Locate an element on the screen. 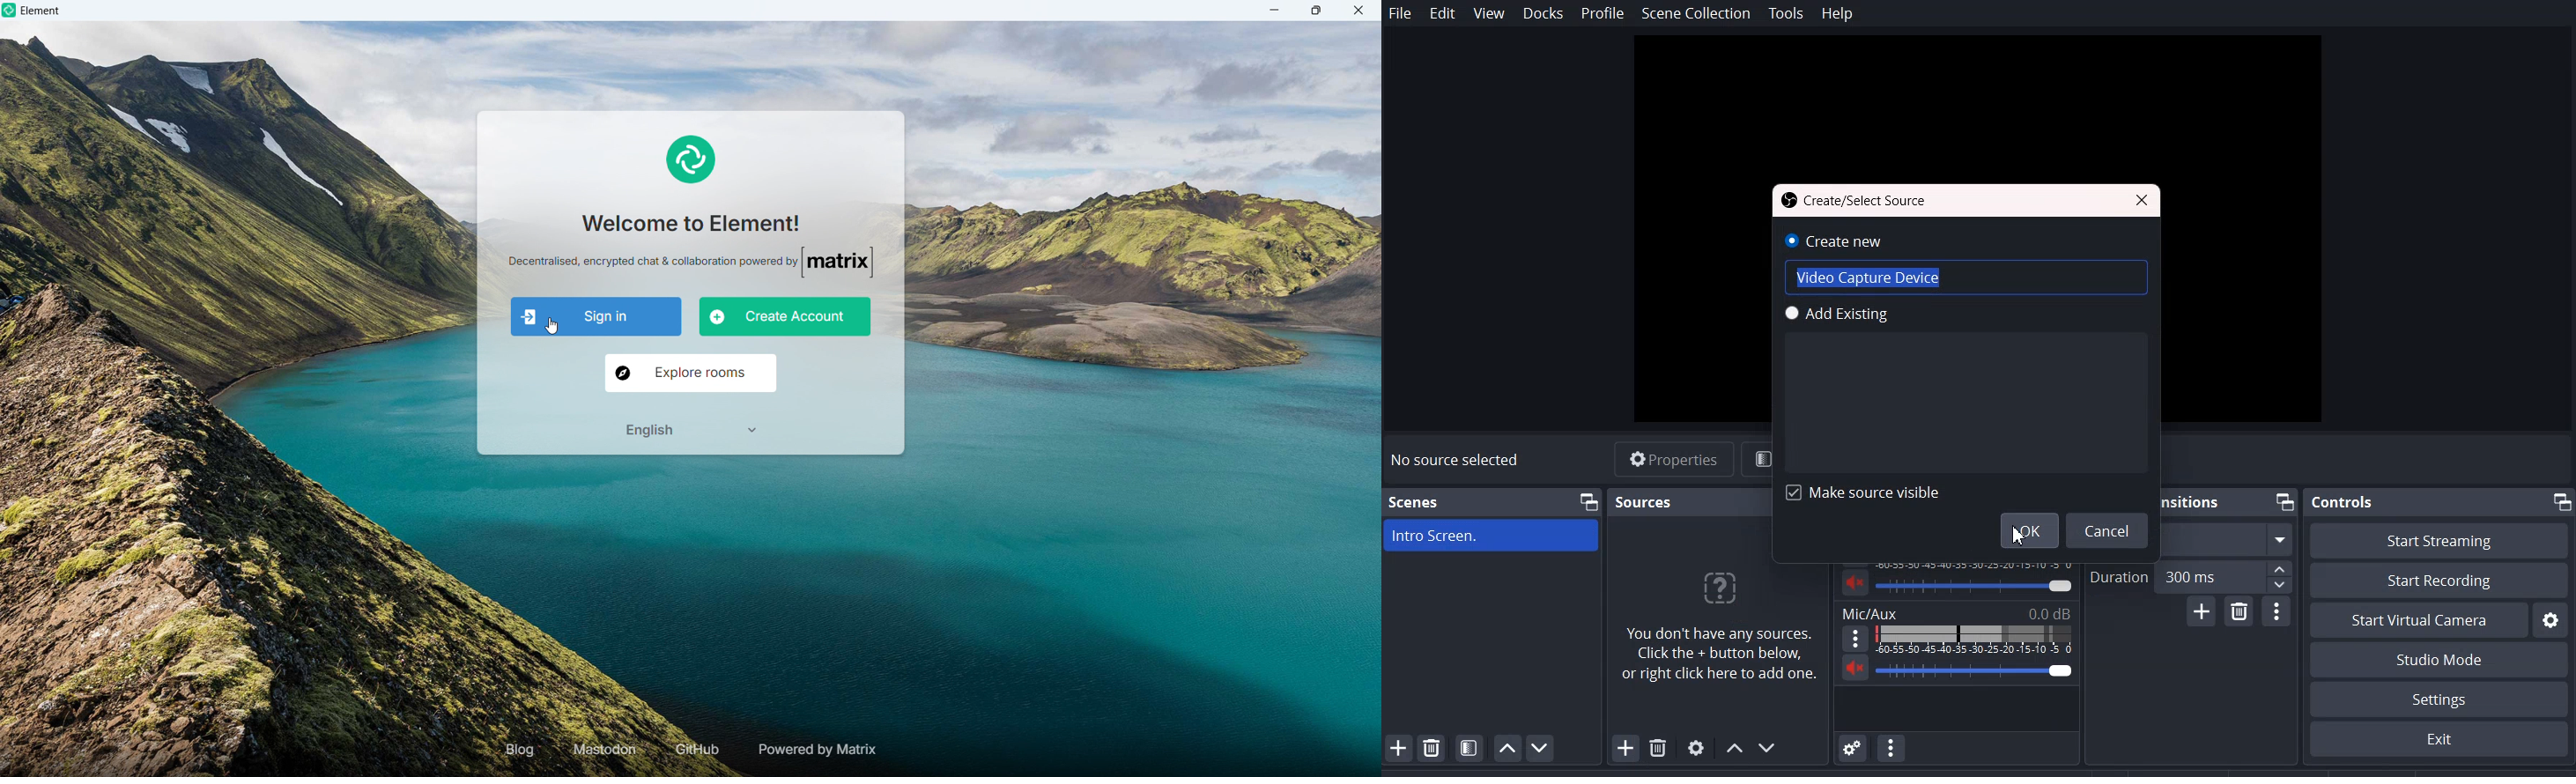  Remove Configurable transition is located at coordinates (2240, 612).